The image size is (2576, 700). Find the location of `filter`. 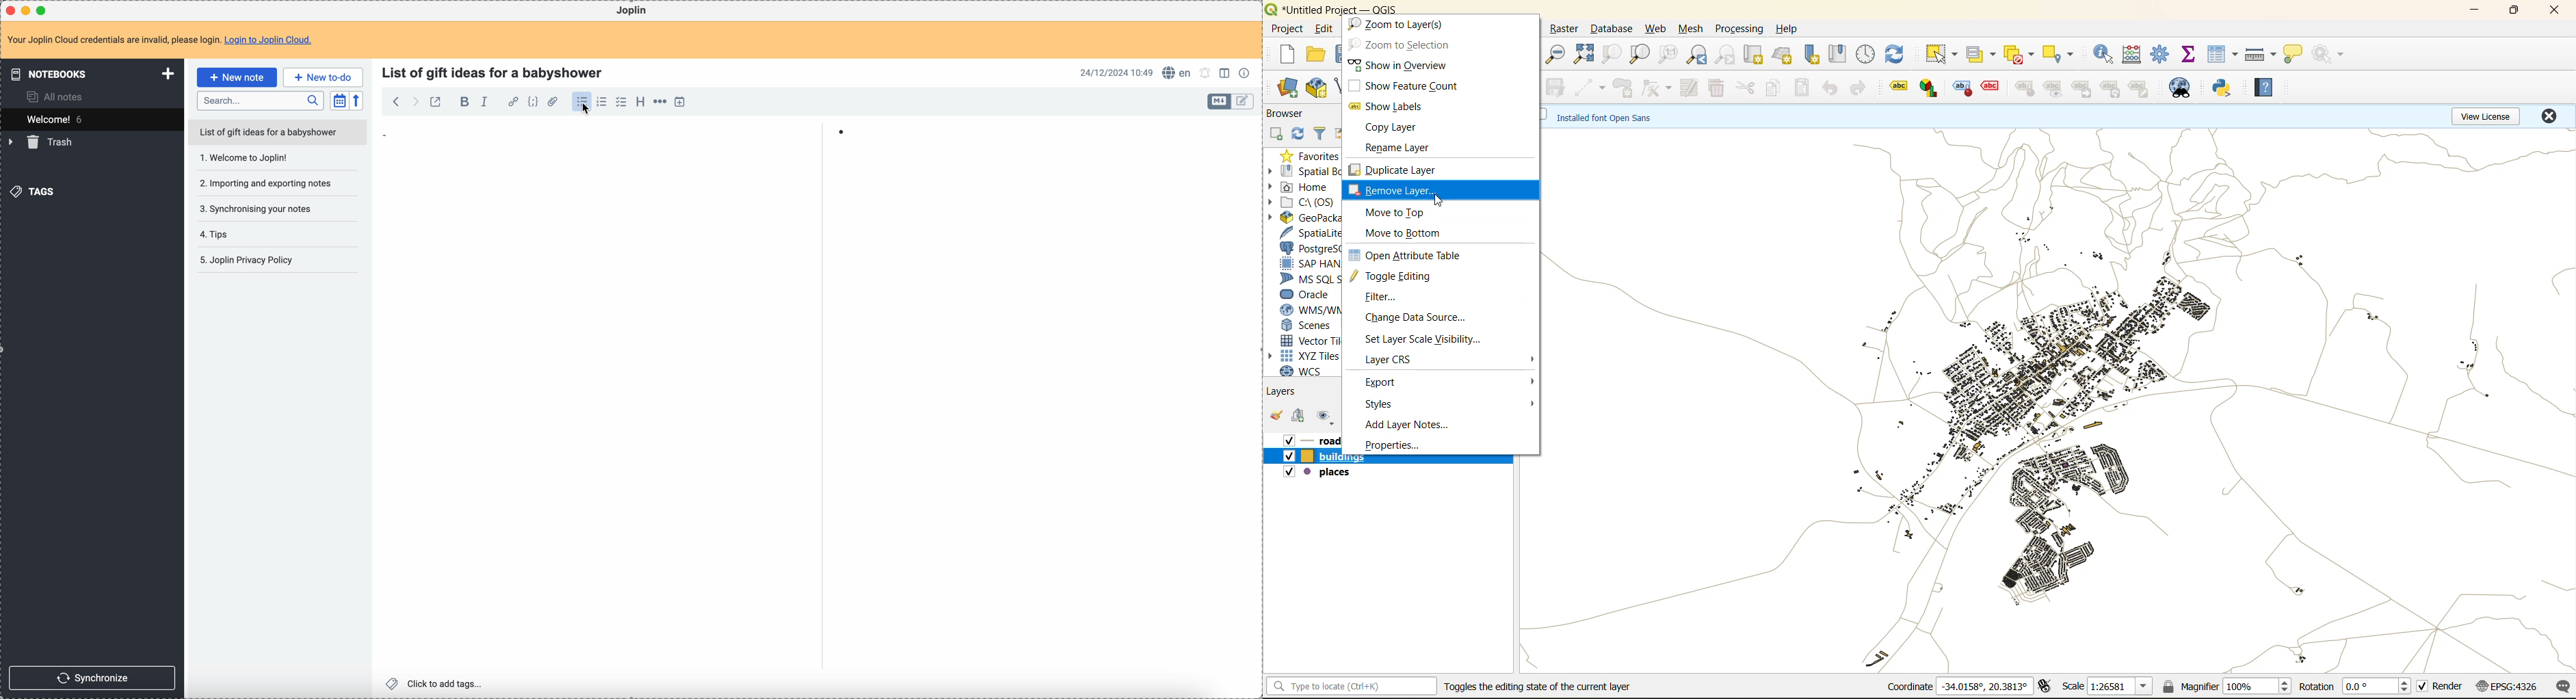

filter is located at coordinates (1385, 298).